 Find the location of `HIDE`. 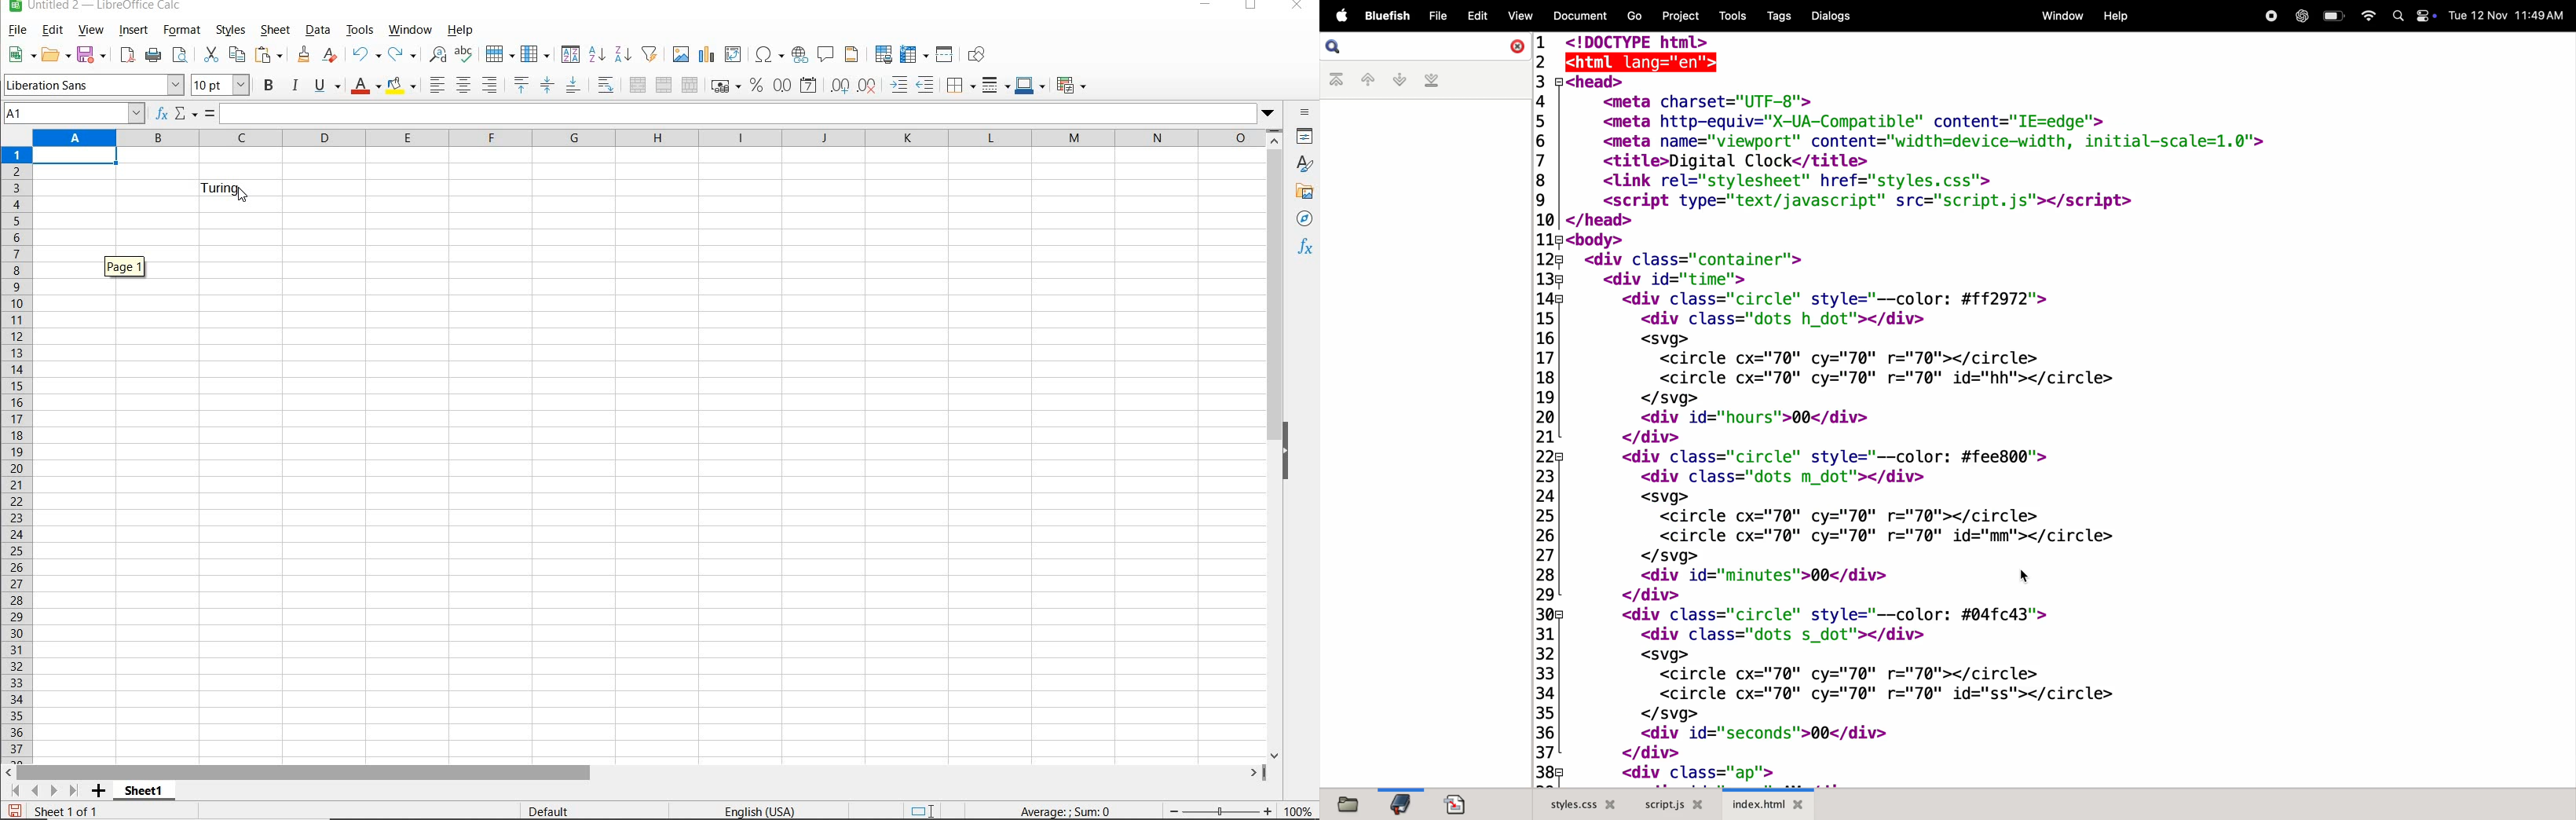

HIDE is located at coordinates (1290, 453).